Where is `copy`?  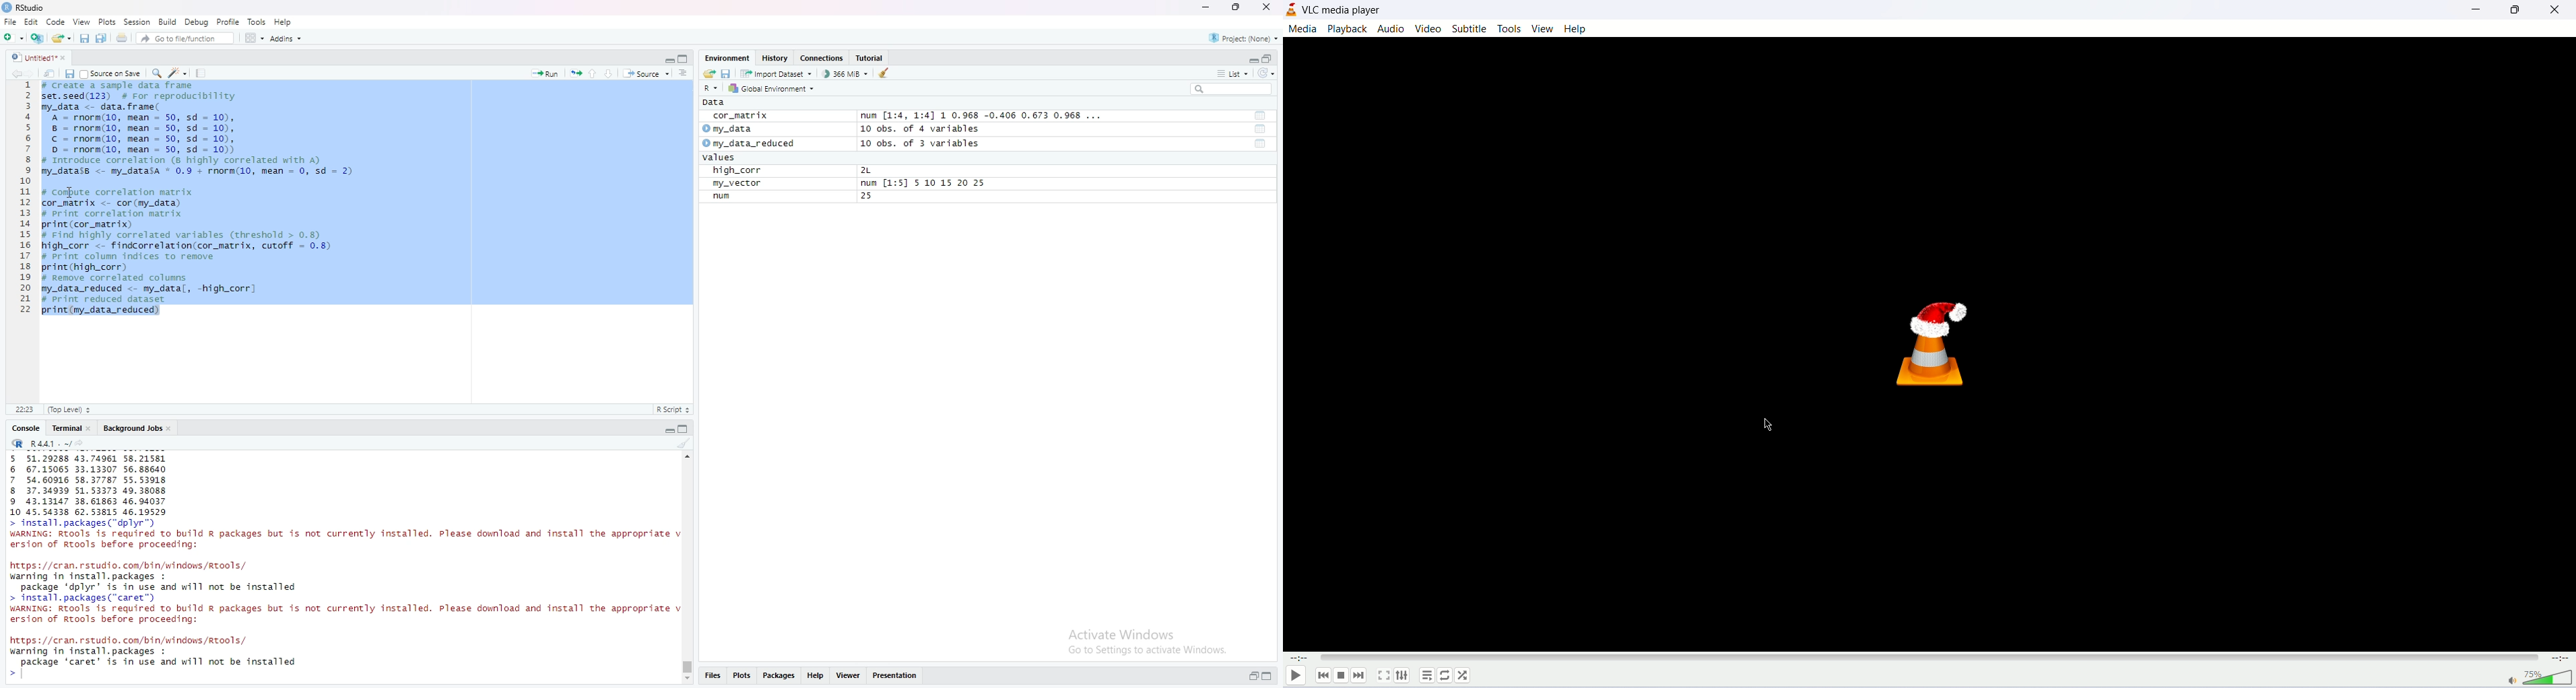 copy is located at coordinates (684, 59).